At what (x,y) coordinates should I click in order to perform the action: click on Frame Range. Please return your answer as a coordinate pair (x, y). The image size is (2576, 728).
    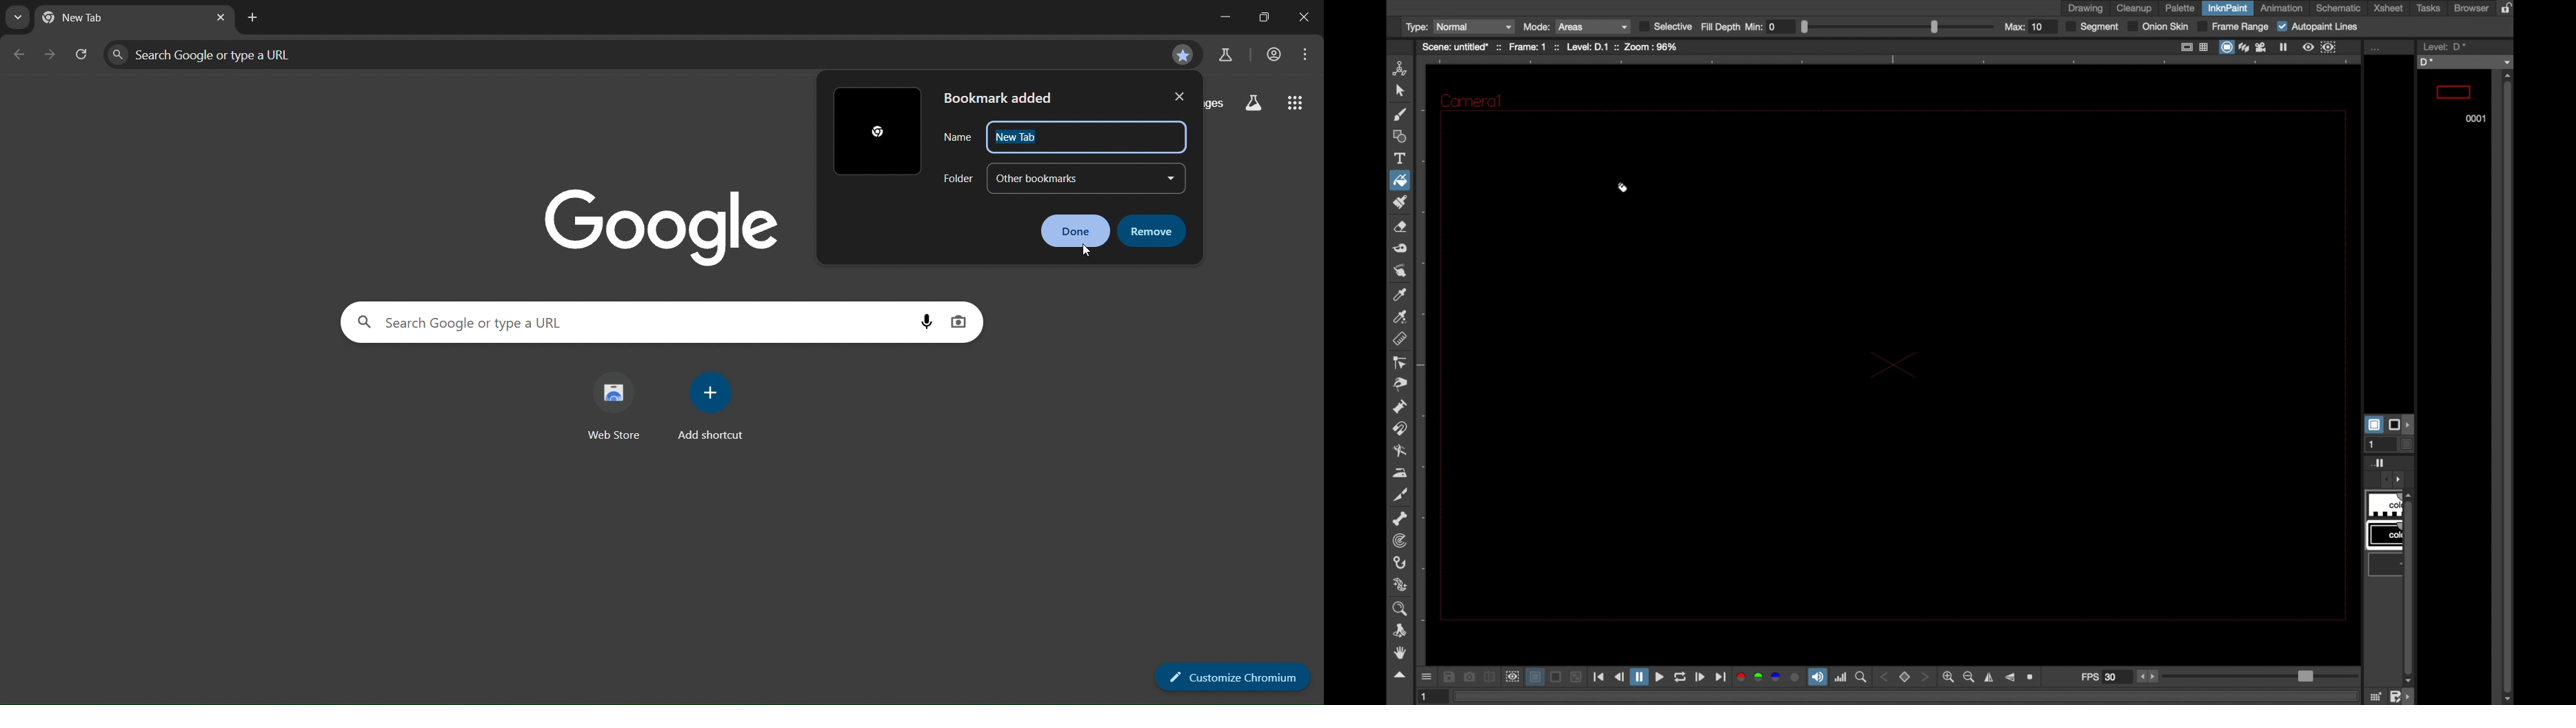
    Looking at the image, I should click on (2235, 27).